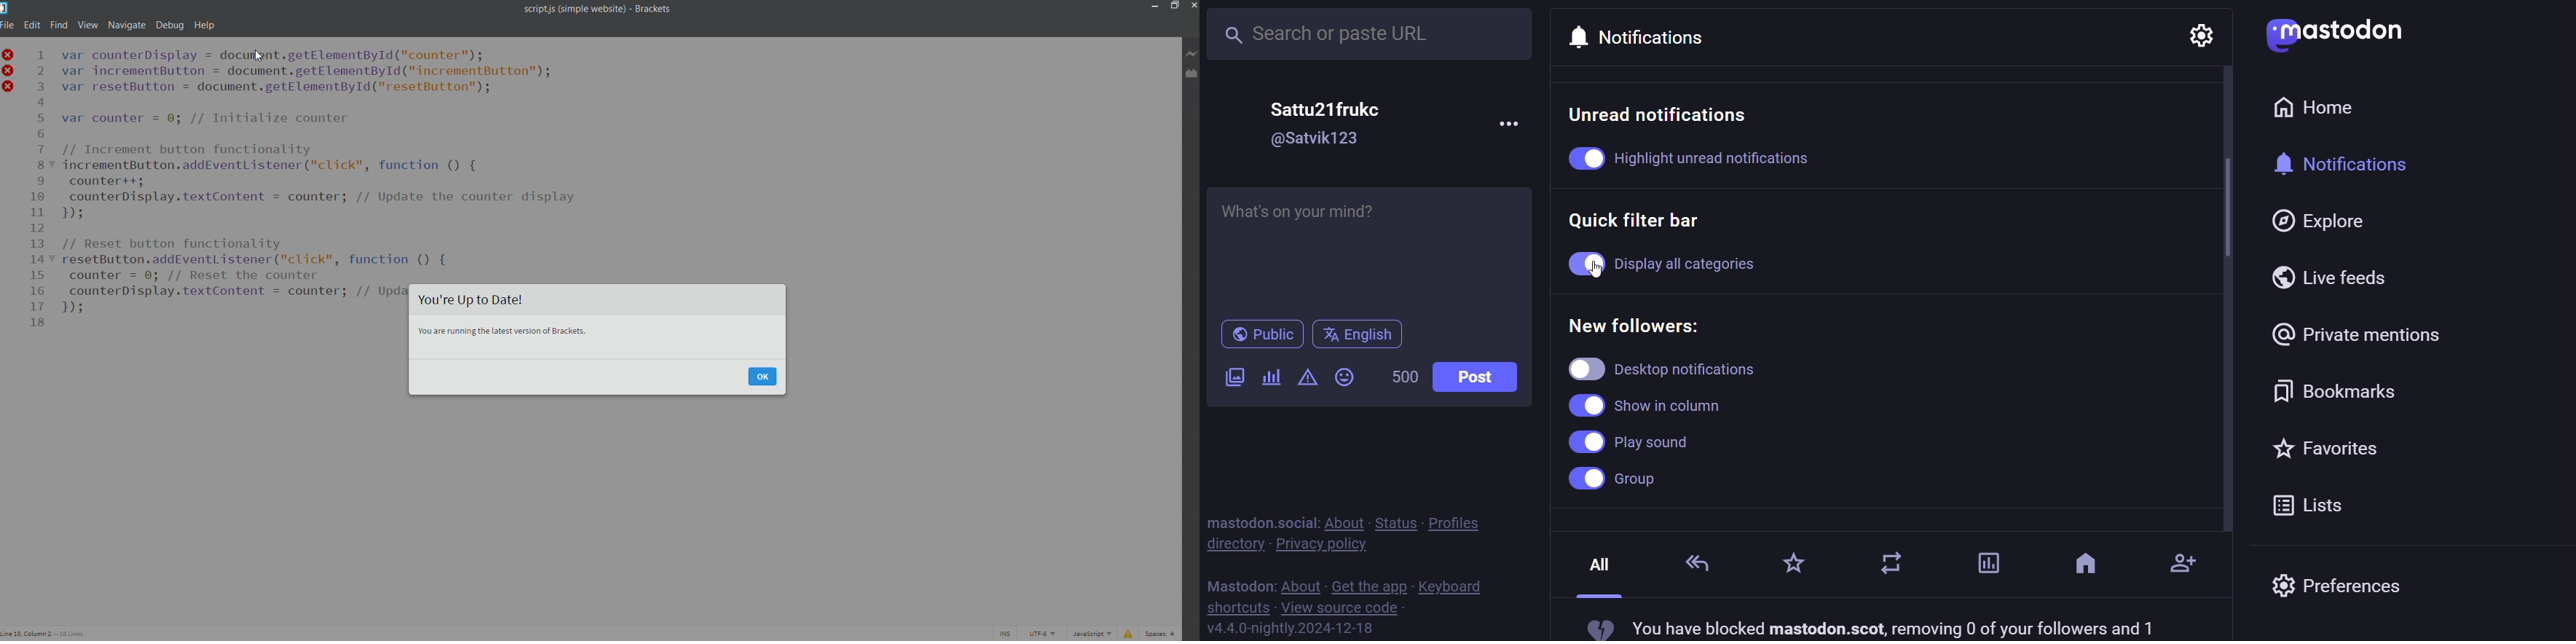 The width and height of the screenshot is (2576, 644). I want to click on mastodon social, so click(1261, 520).